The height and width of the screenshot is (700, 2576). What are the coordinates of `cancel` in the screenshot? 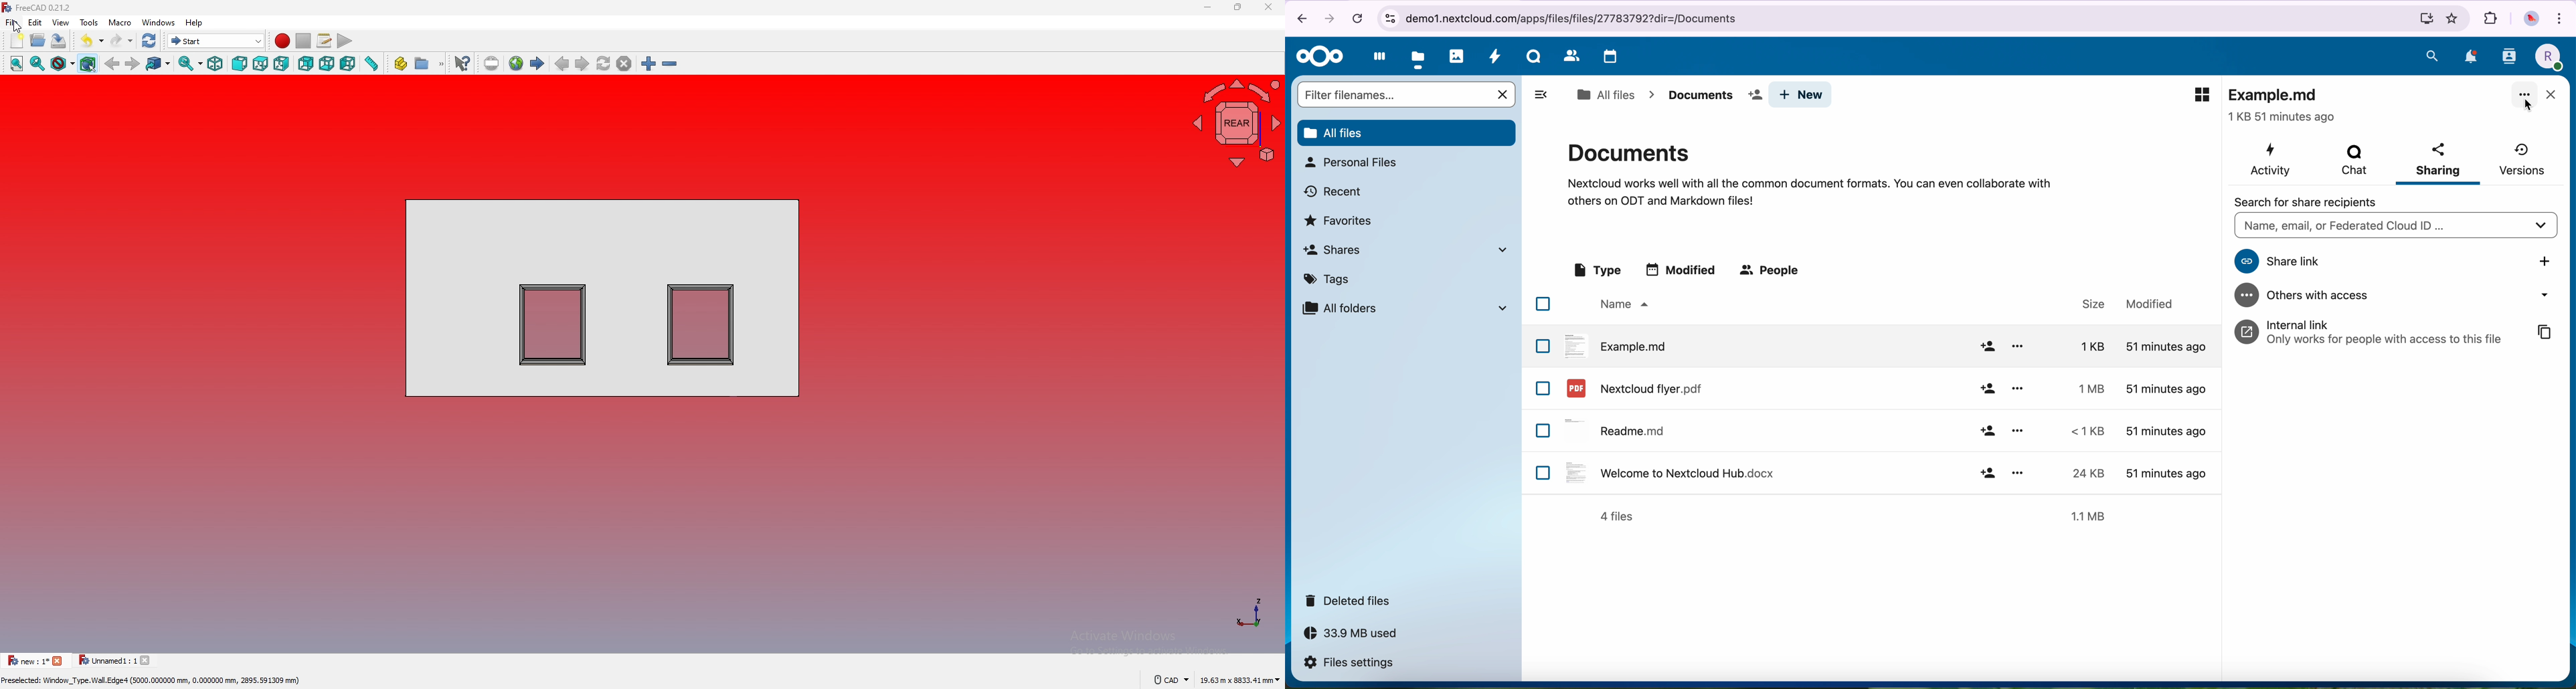 It's located at (1357, 18).